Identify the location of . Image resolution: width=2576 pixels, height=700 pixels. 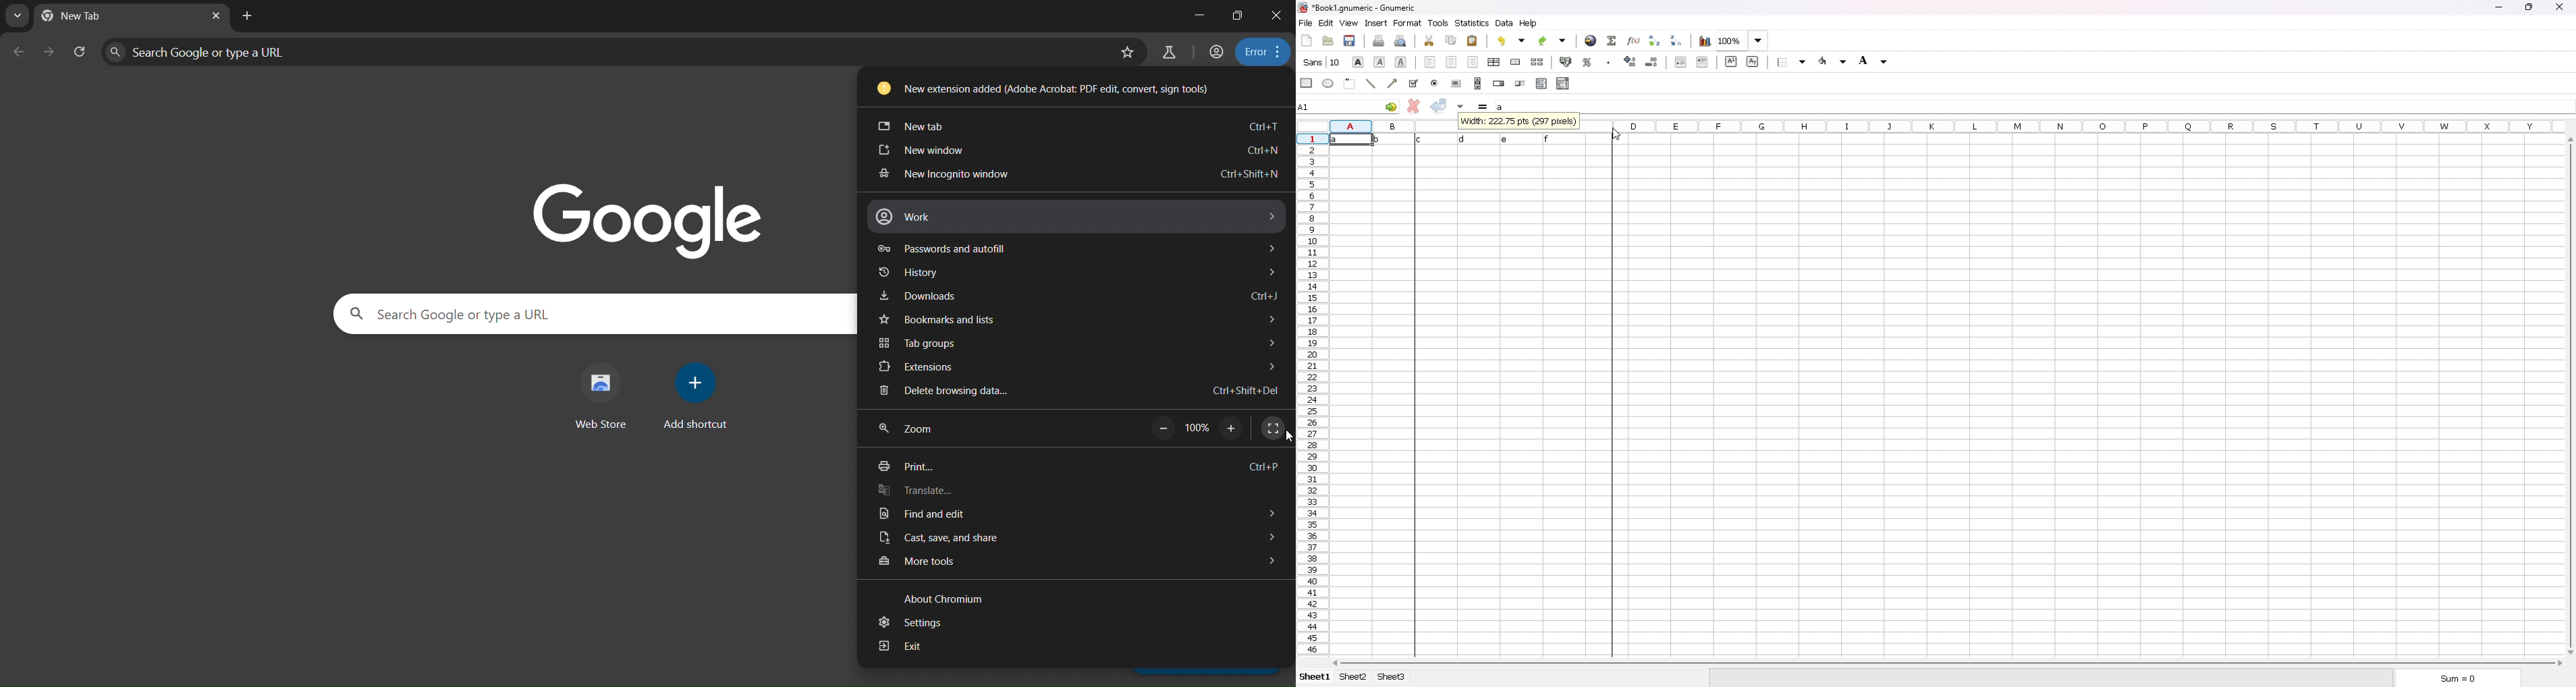
(914, 428).